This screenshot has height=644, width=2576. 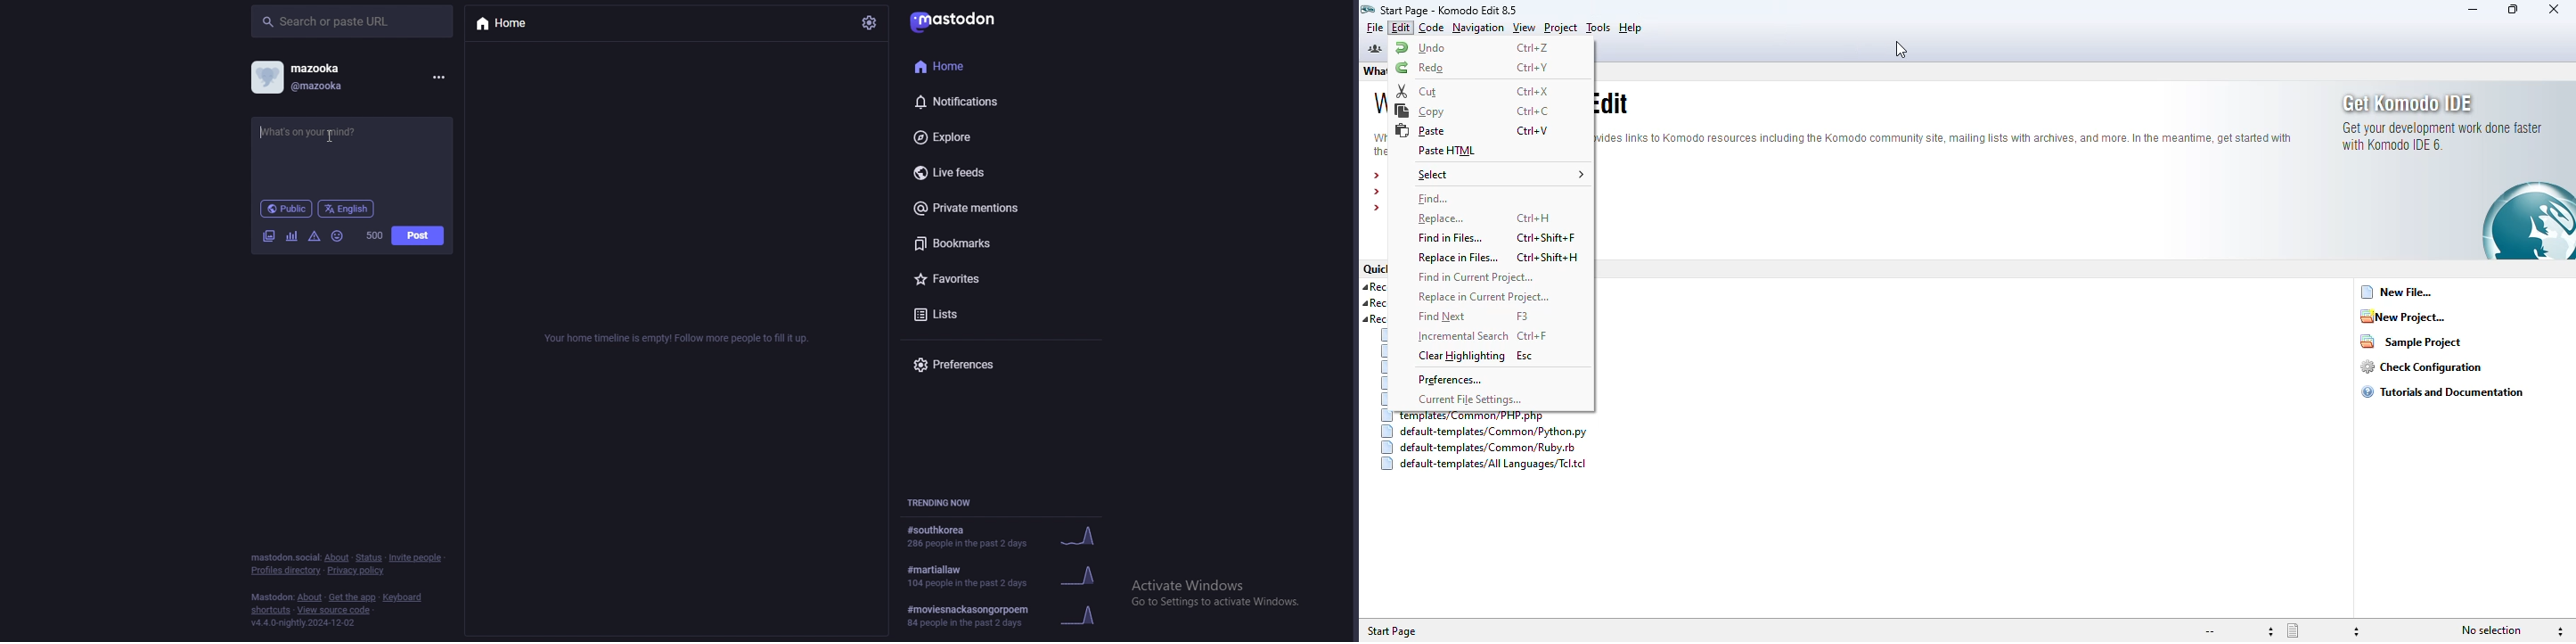 I want to click on incremental search, so click(x=1464, y=335).